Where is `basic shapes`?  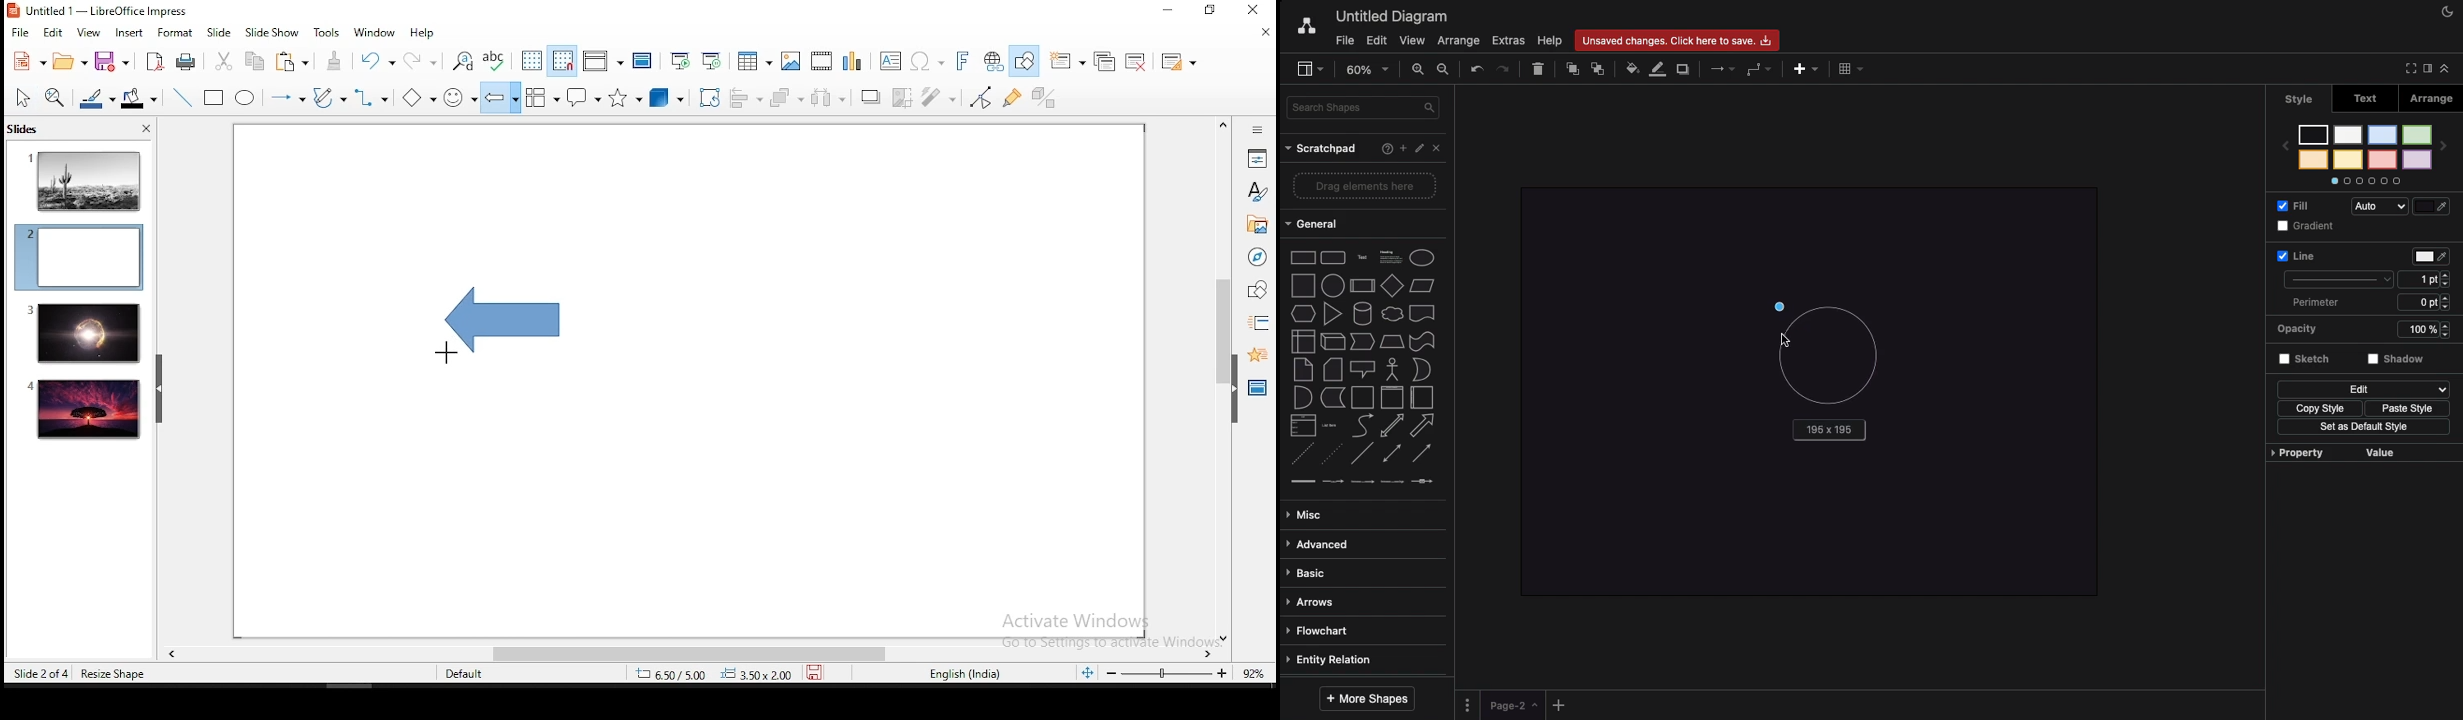
basic shapes is located at coordinates (415, 98).